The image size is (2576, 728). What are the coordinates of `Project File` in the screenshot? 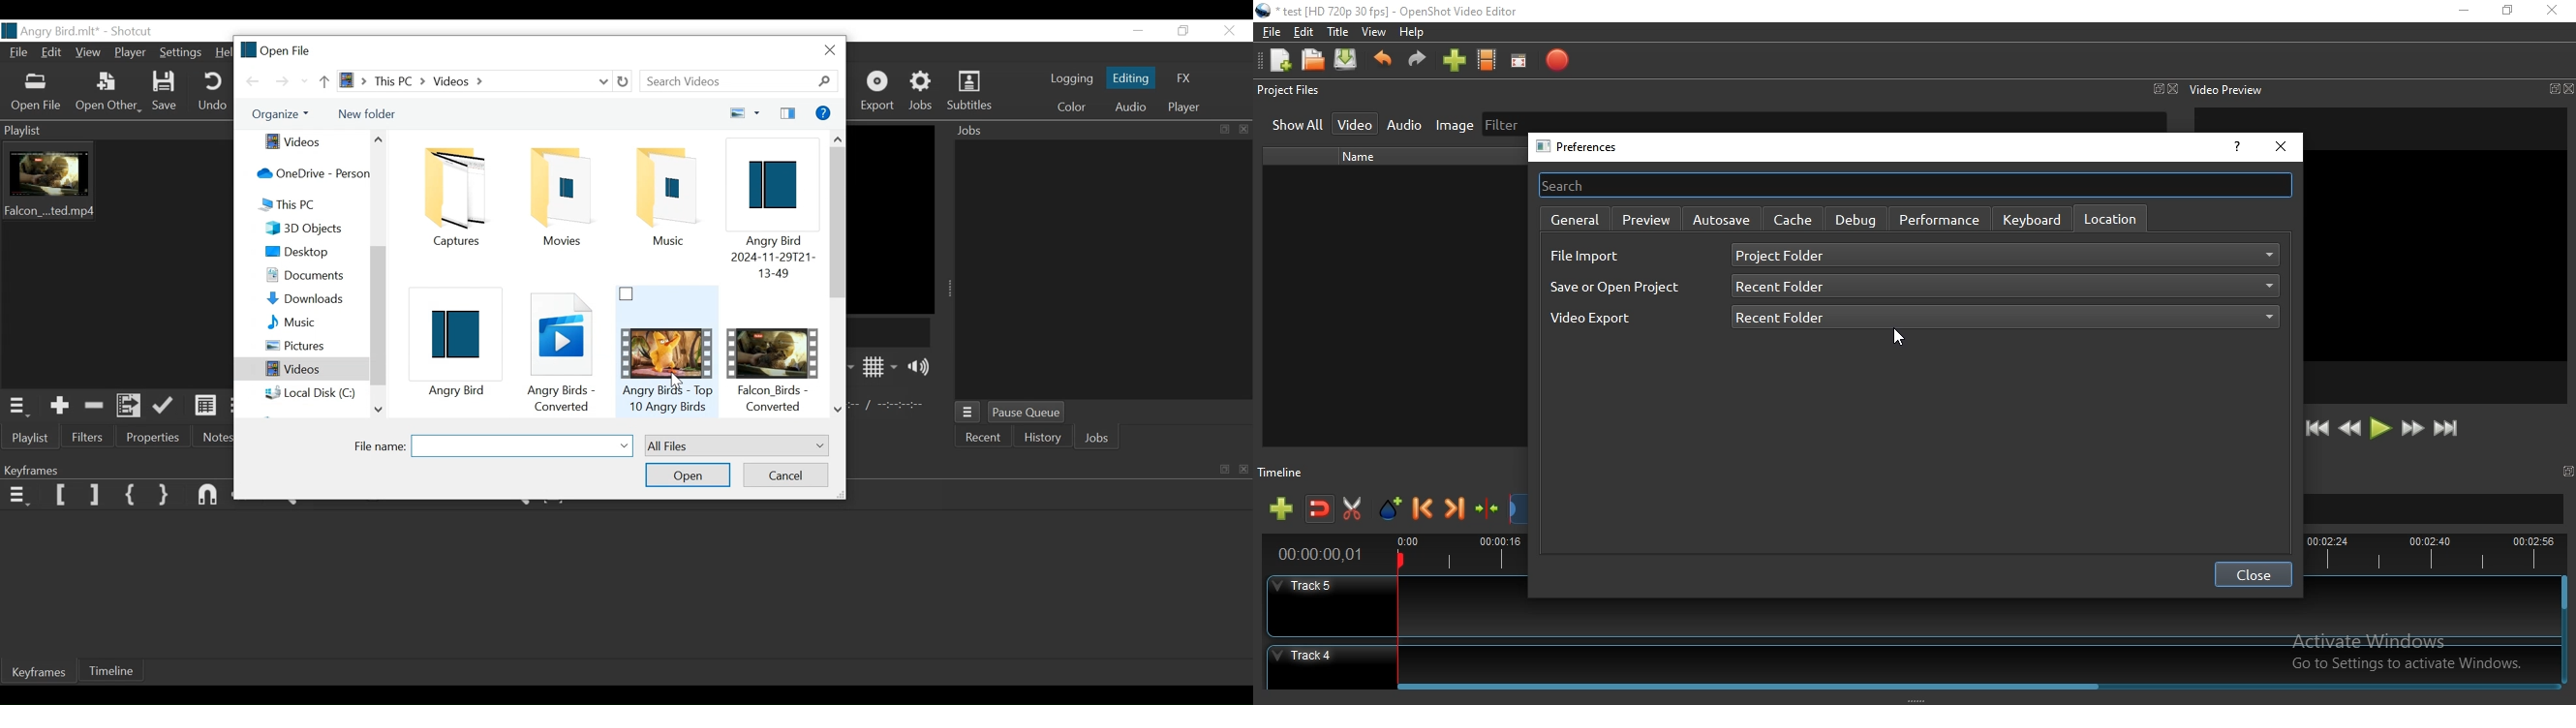 It's located at (460, 344).